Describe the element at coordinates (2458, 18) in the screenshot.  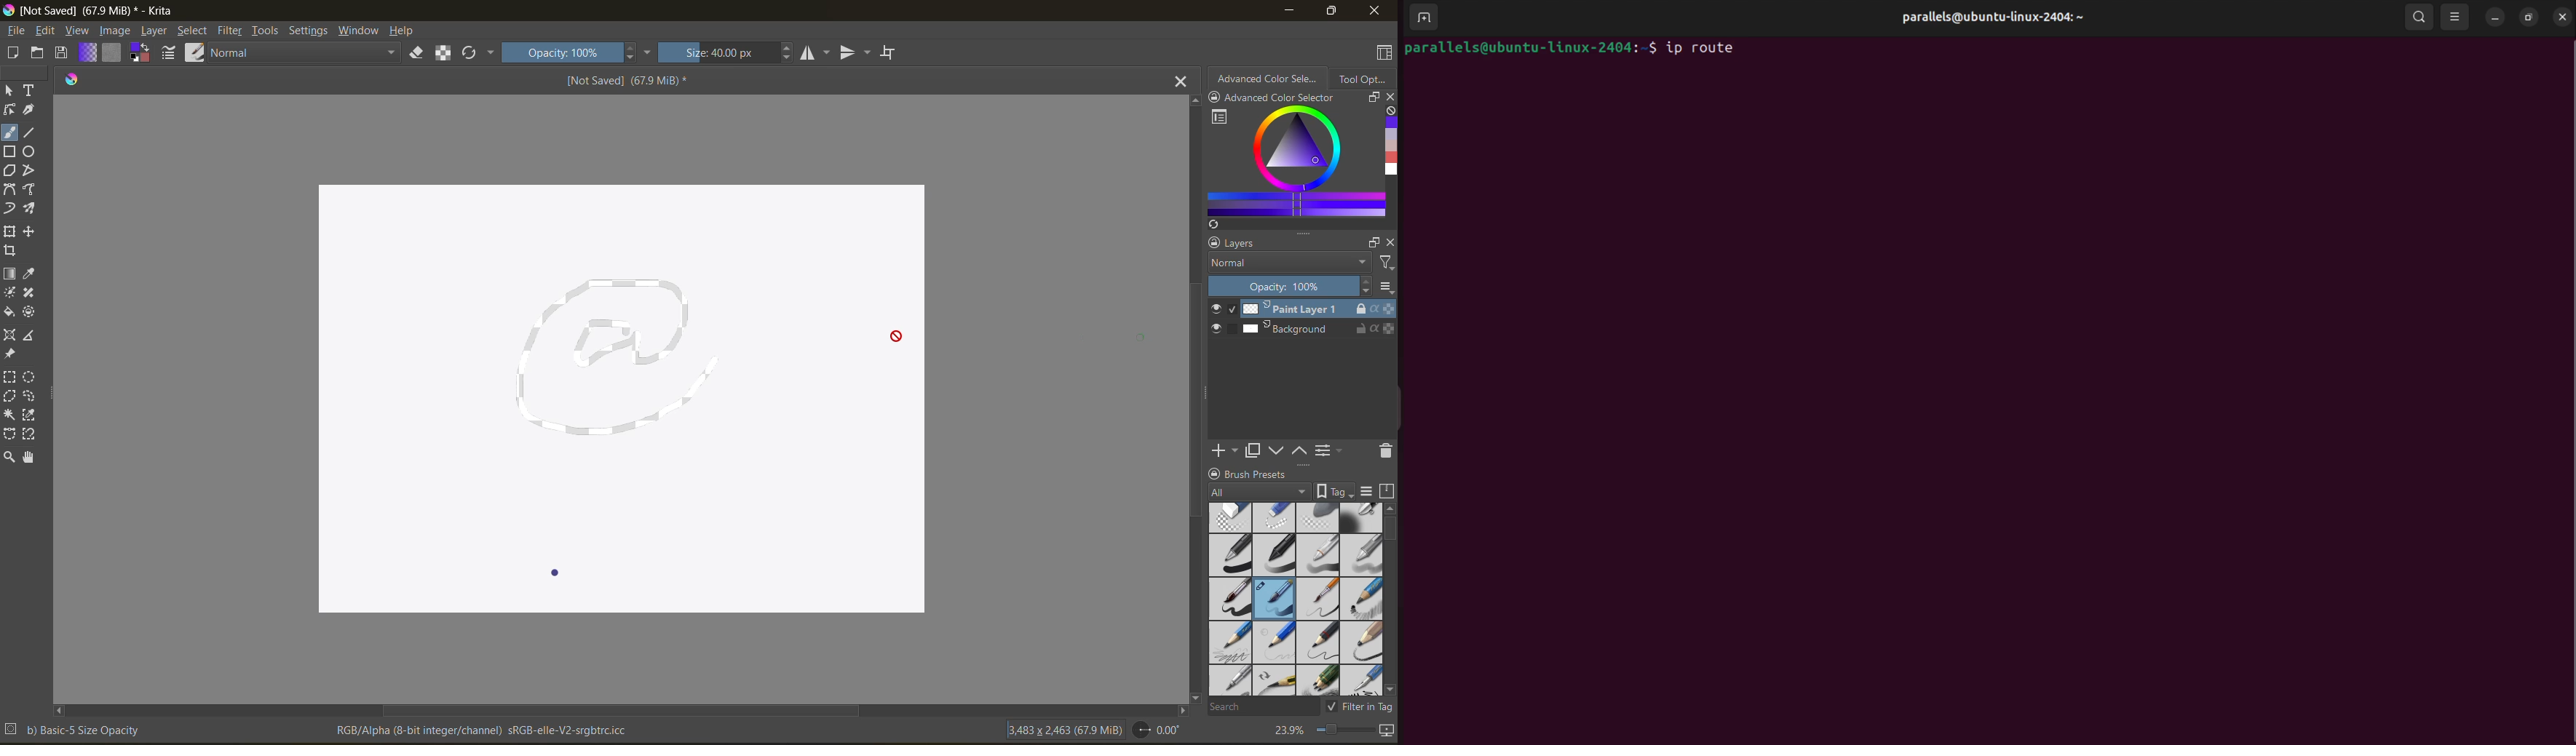
I see `view options` at that location.